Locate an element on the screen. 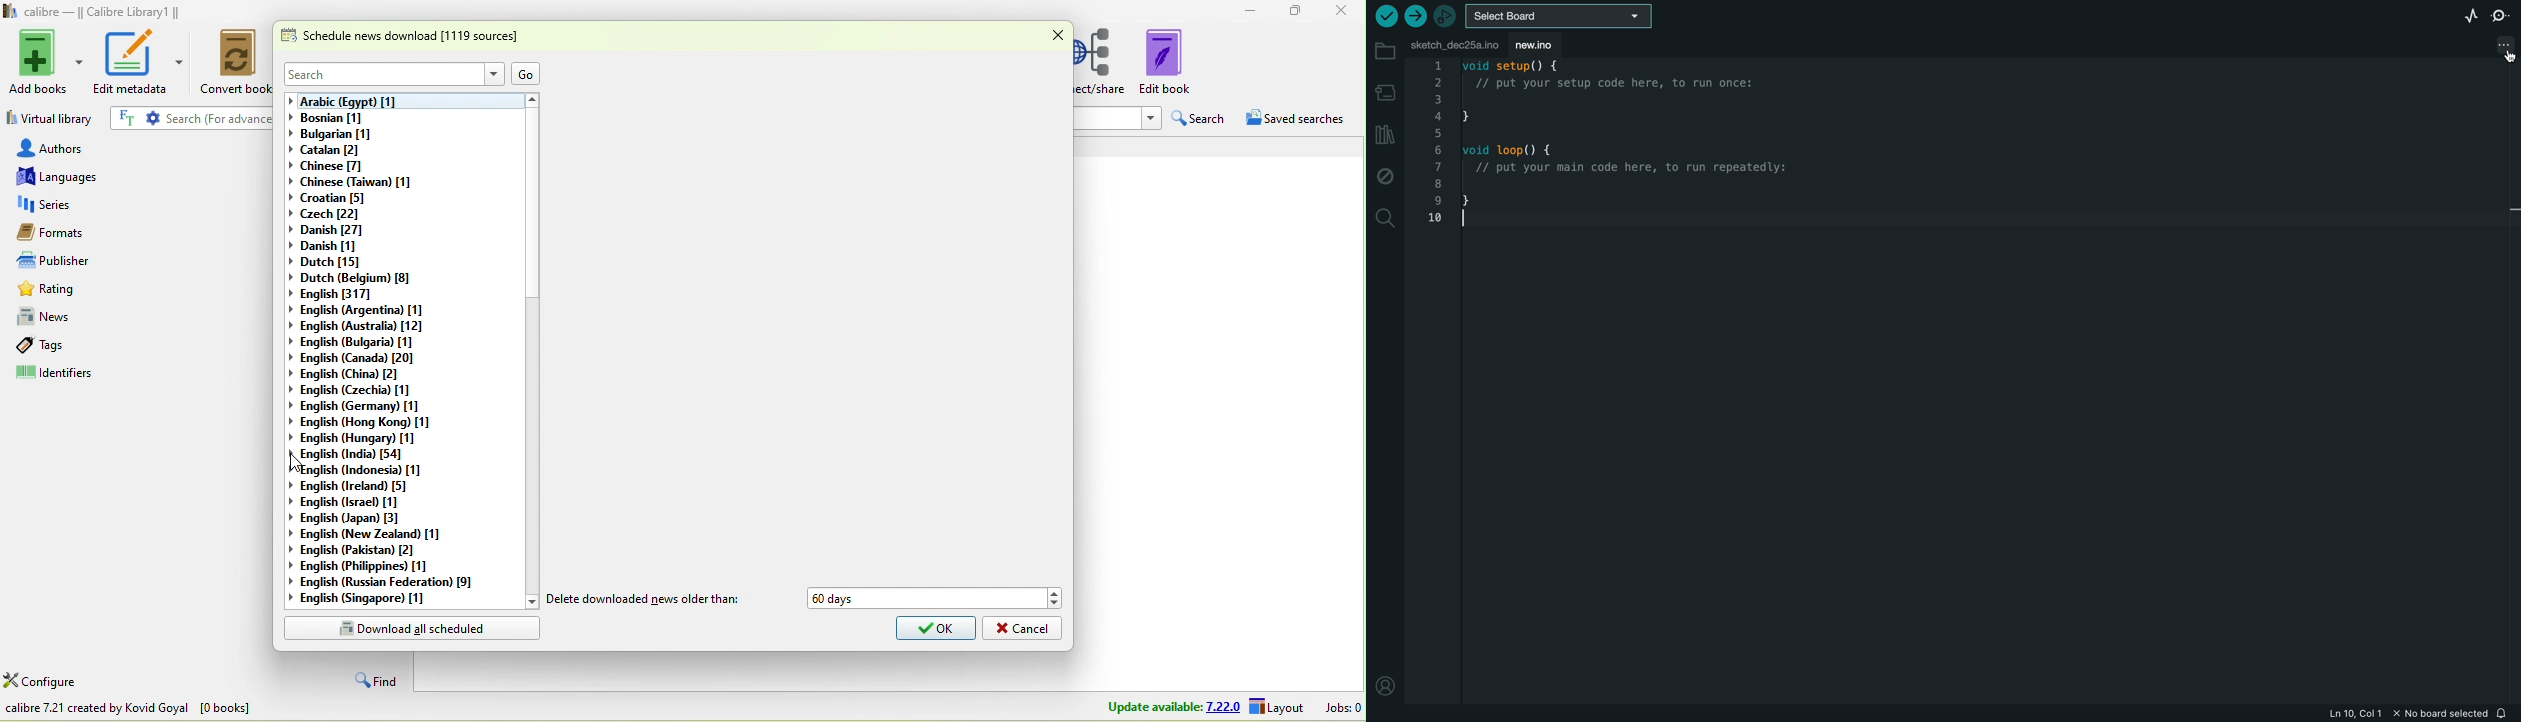  series is located at coordinates (140, 205).